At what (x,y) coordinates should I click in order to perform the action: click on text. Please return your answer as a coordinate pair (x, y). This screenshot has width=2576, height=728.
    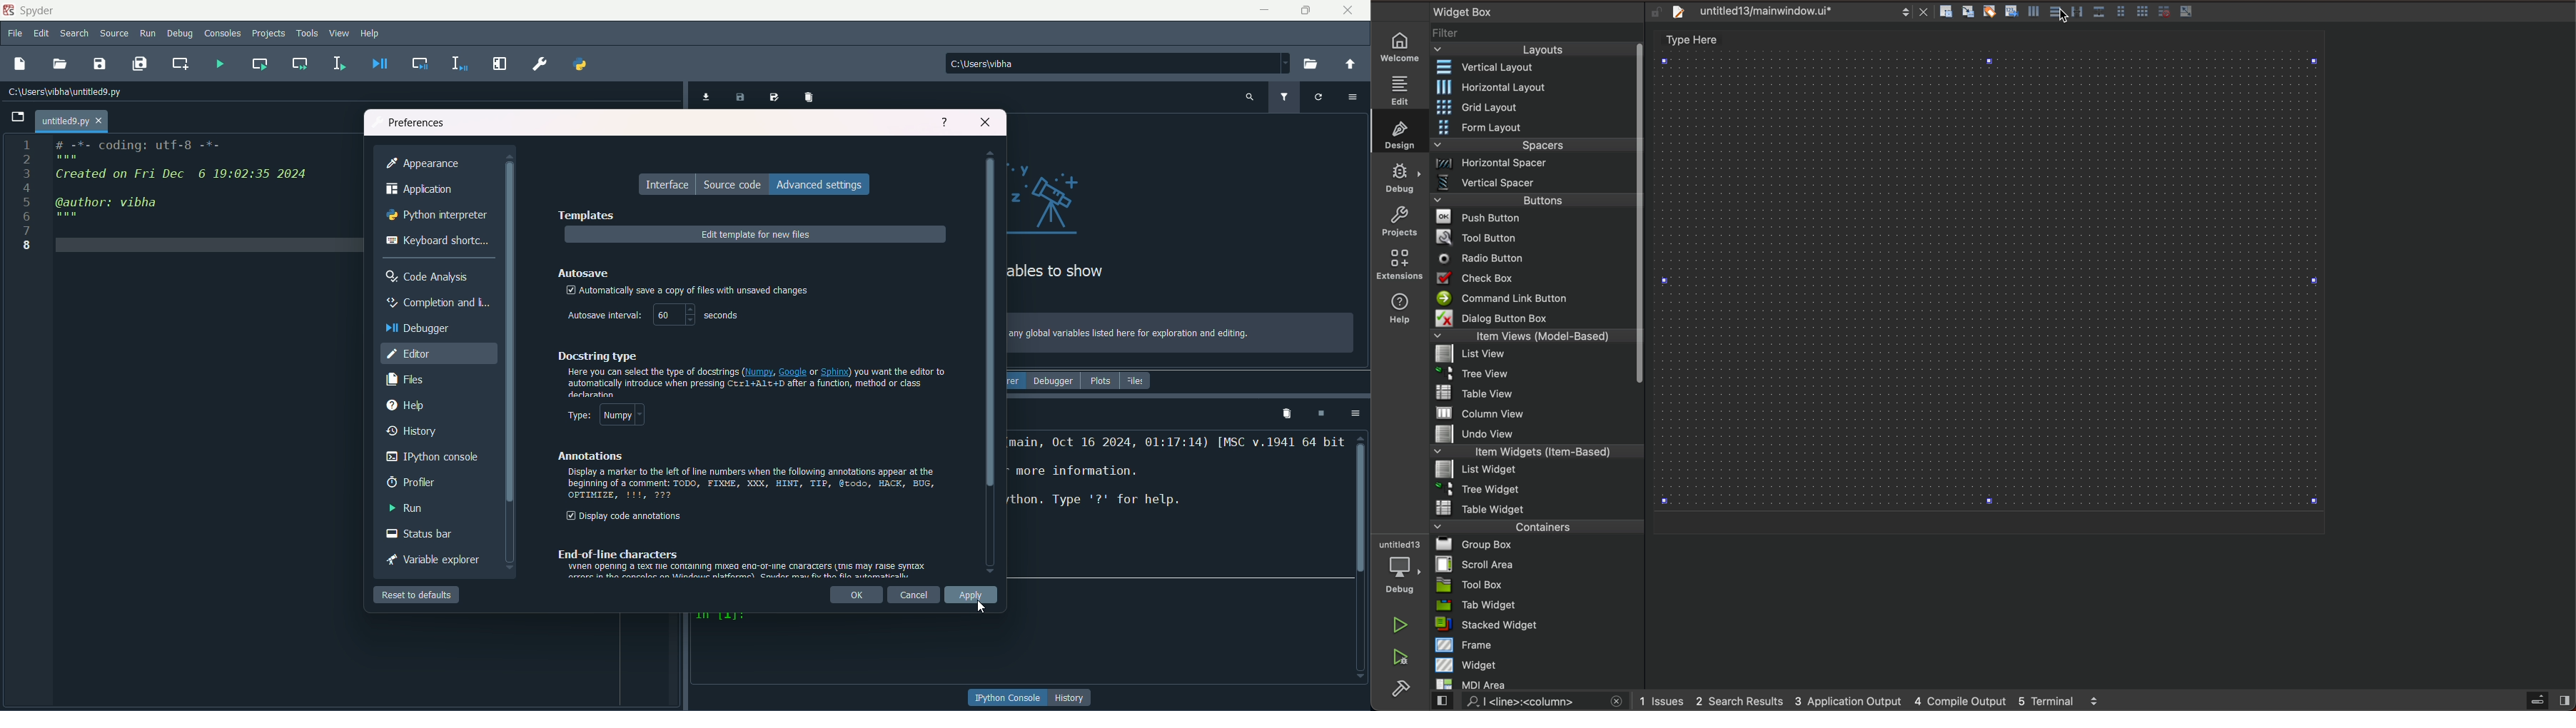
    Looking at the image, I should click on (1176, 505).